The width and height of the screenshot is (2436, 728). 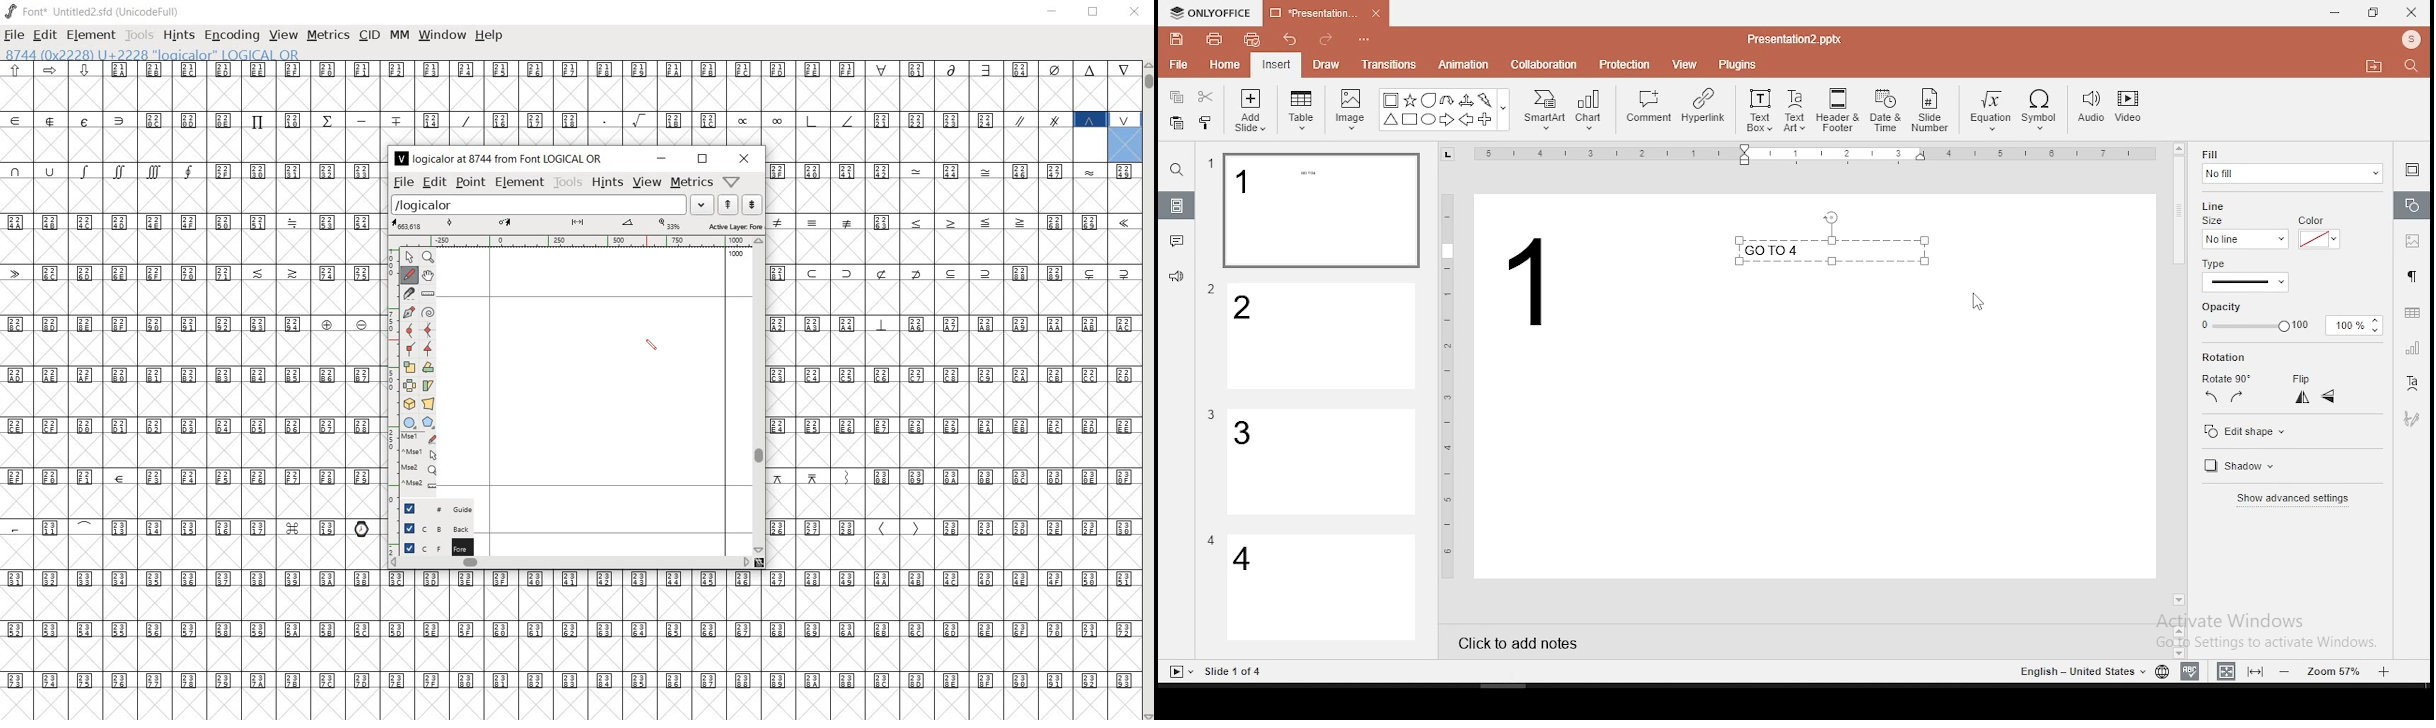 I want to click on close, so click(x=743, y=160).